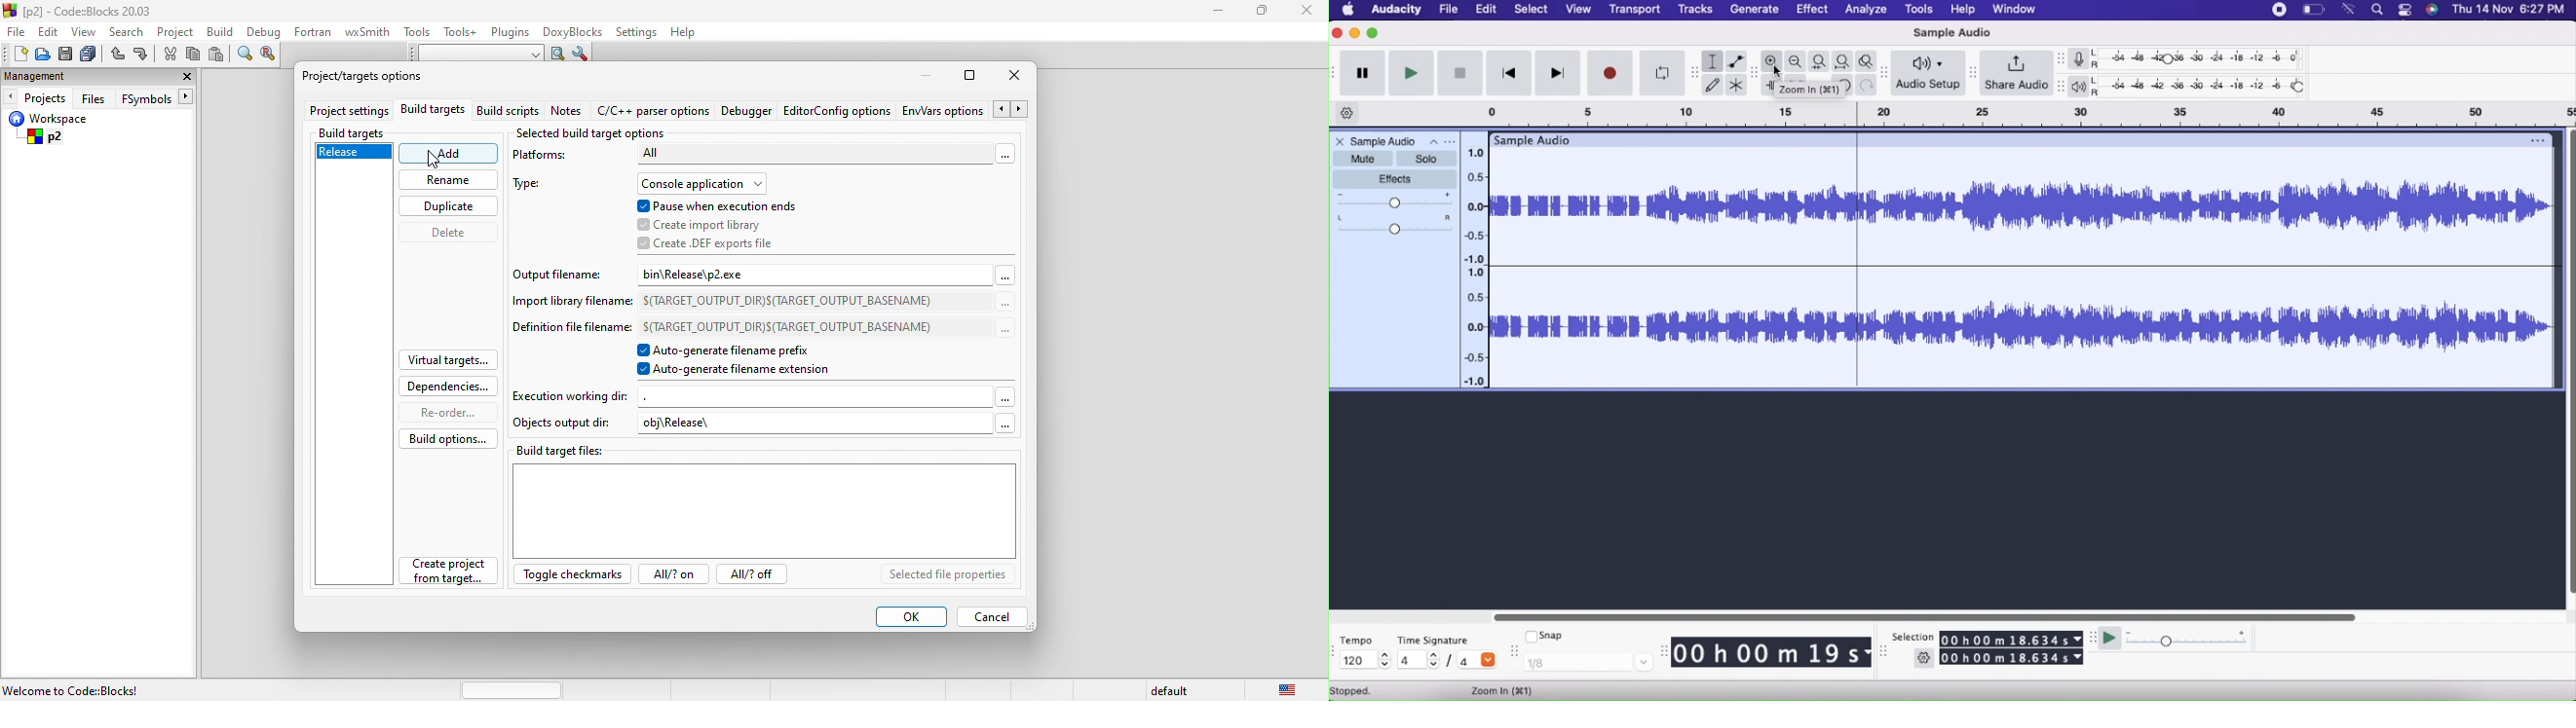 The height and width of the screenshot is (728, 2576). Describe the element at coordinates (1772, 61) in the screenshot. I see `Zoom In` at that location.